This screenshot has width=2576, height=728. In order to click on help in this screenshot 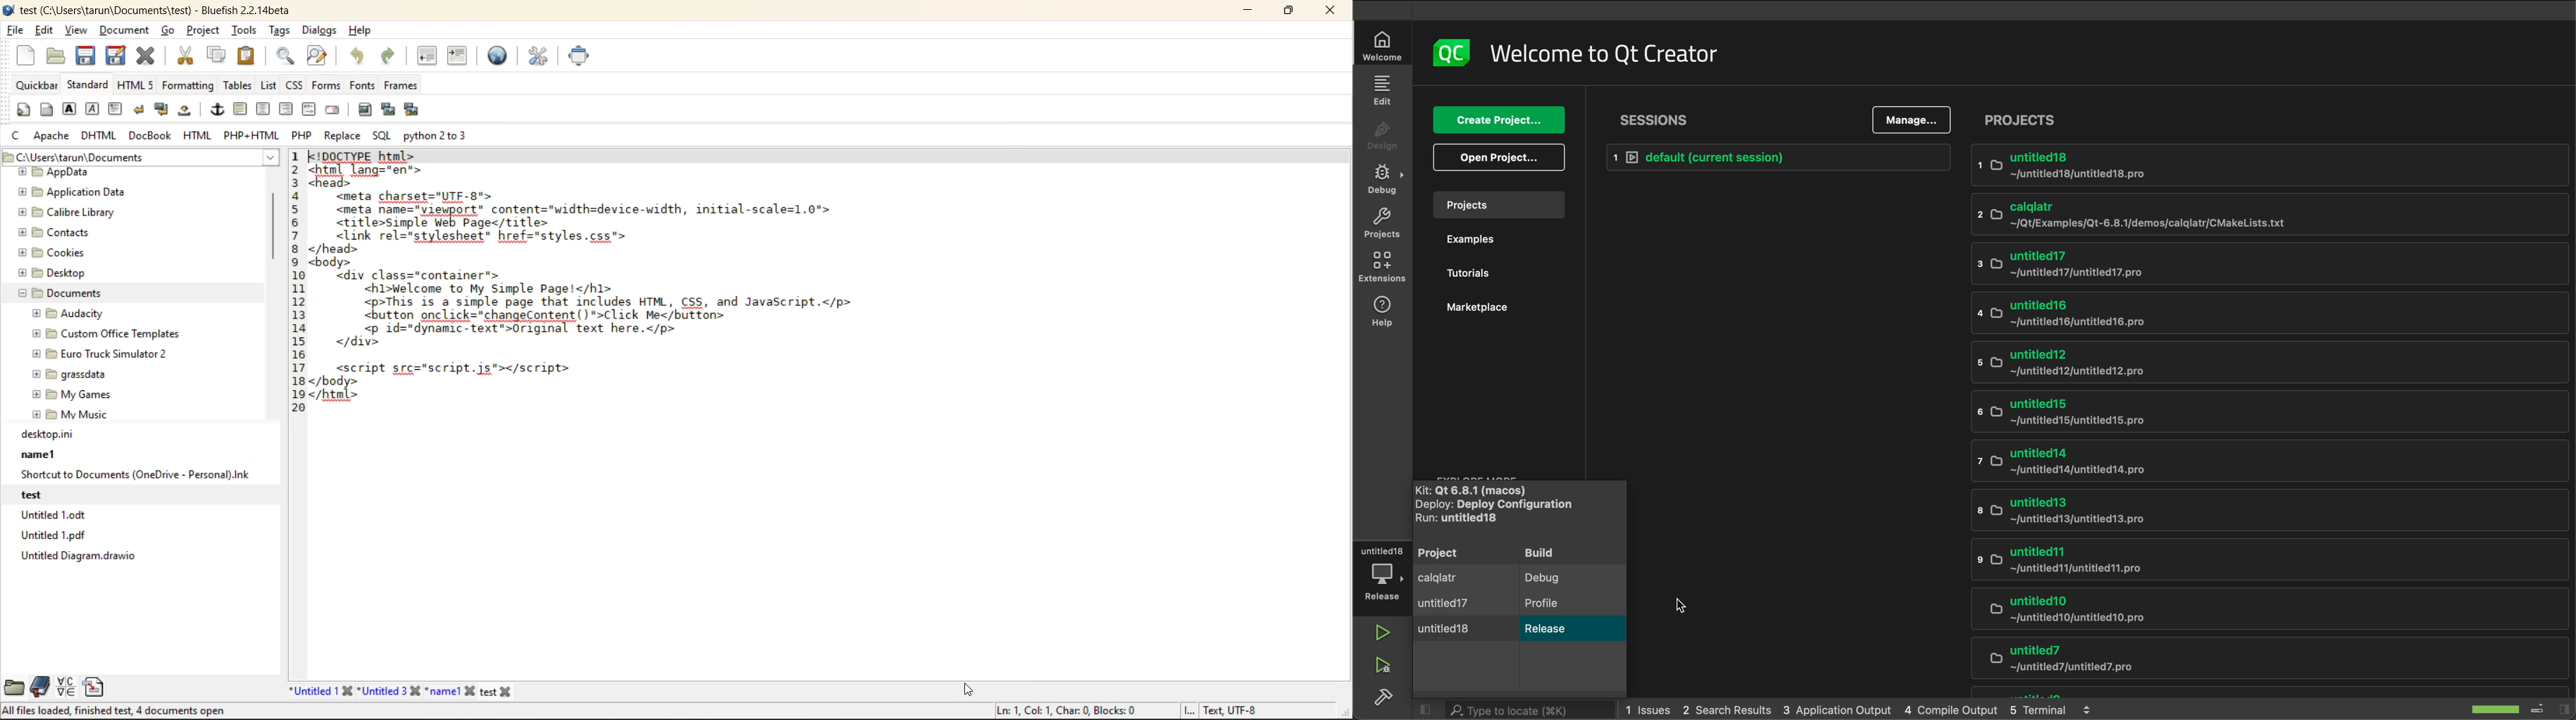, I will do `click(359, 30)`.